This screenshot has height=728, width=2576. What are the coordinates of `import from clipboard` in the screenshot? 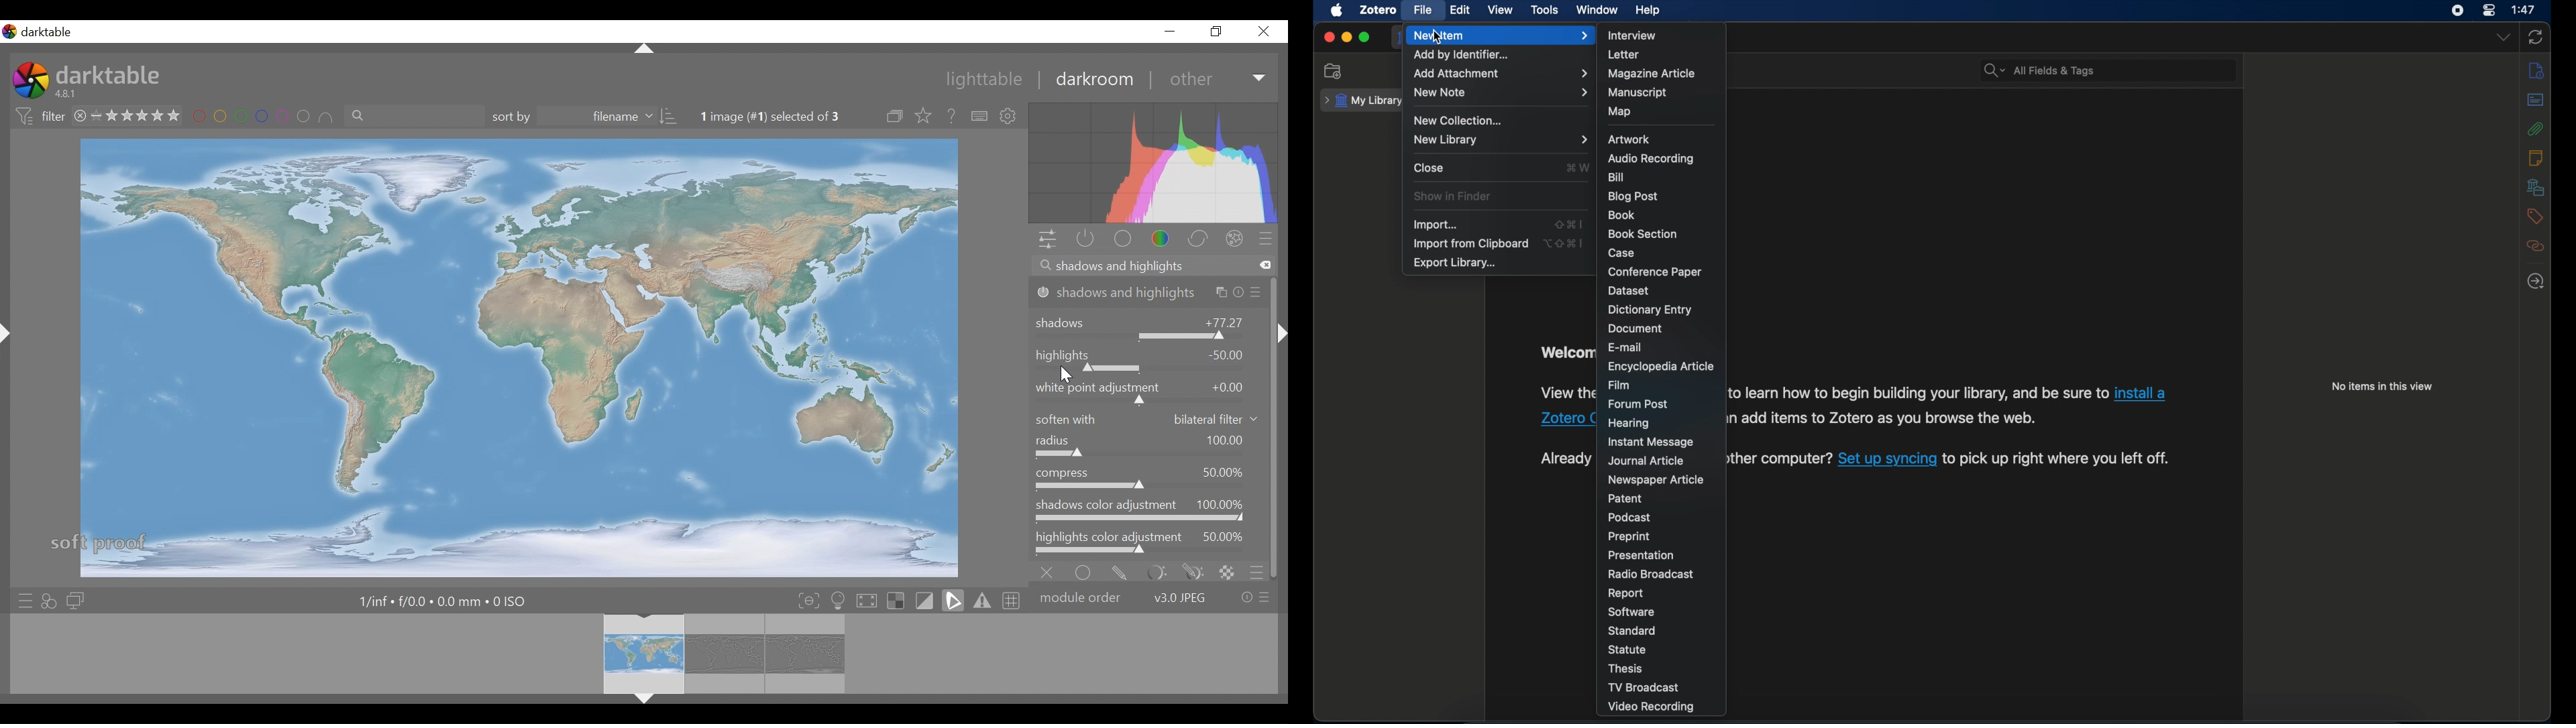 It's located at (1470, 244).